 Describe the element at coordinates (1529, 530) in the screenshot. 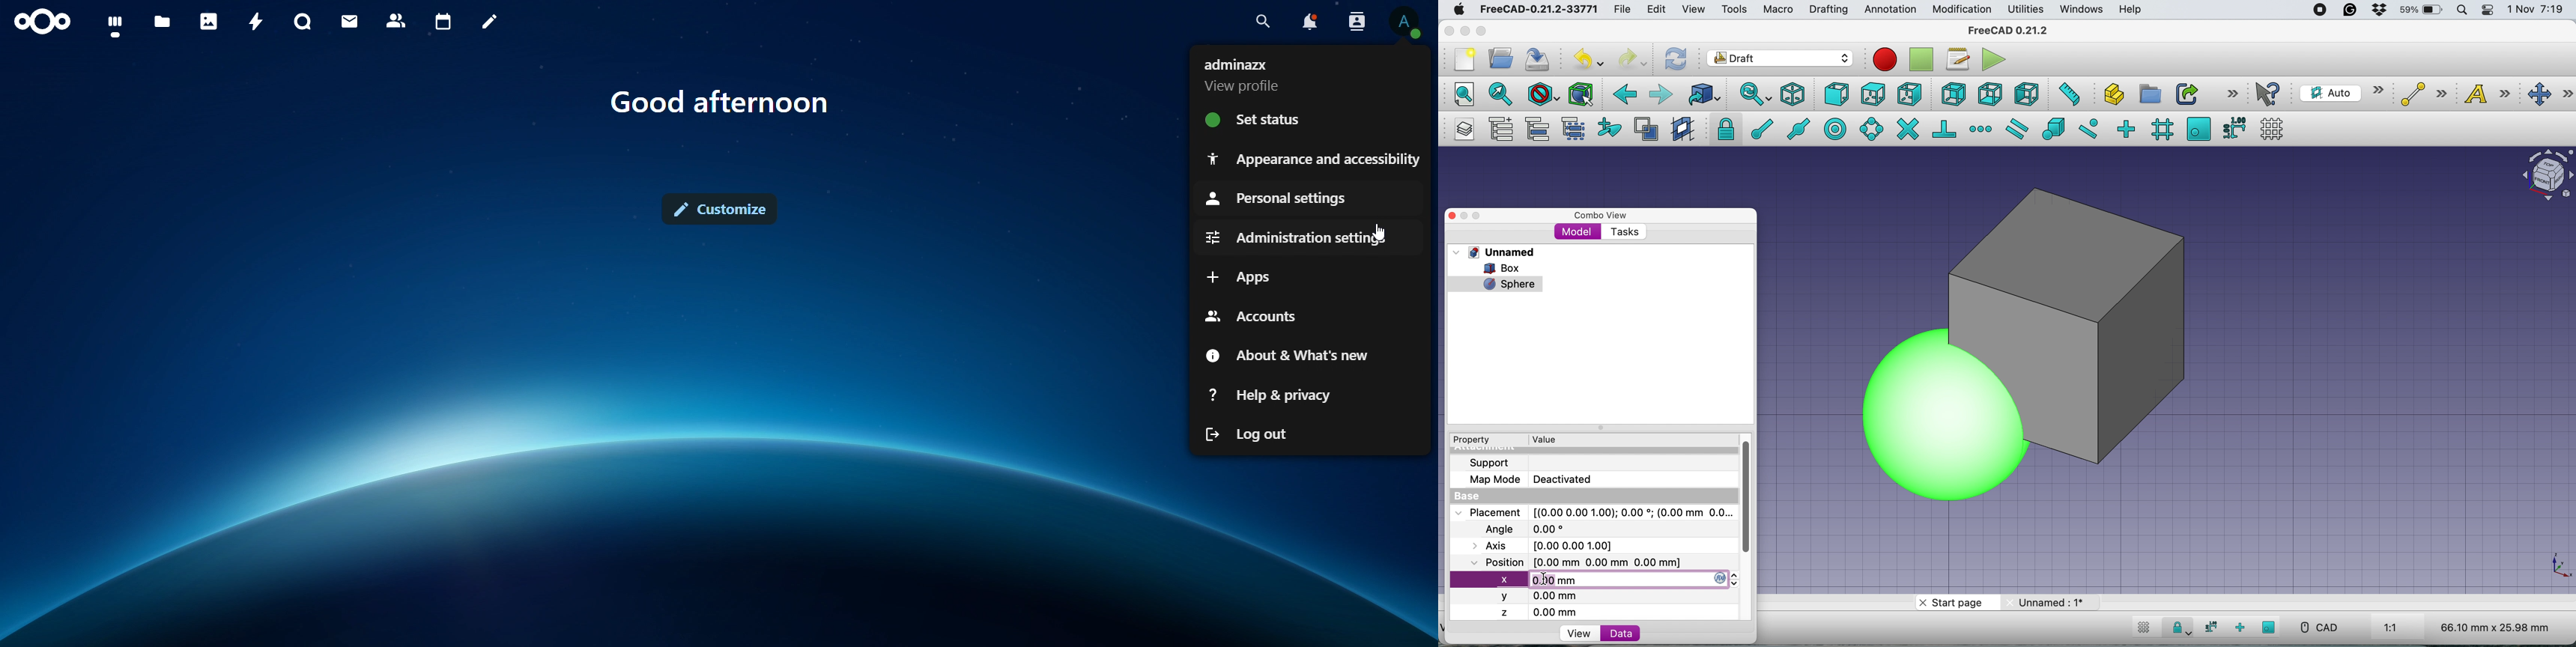

I see `angle` at that location.